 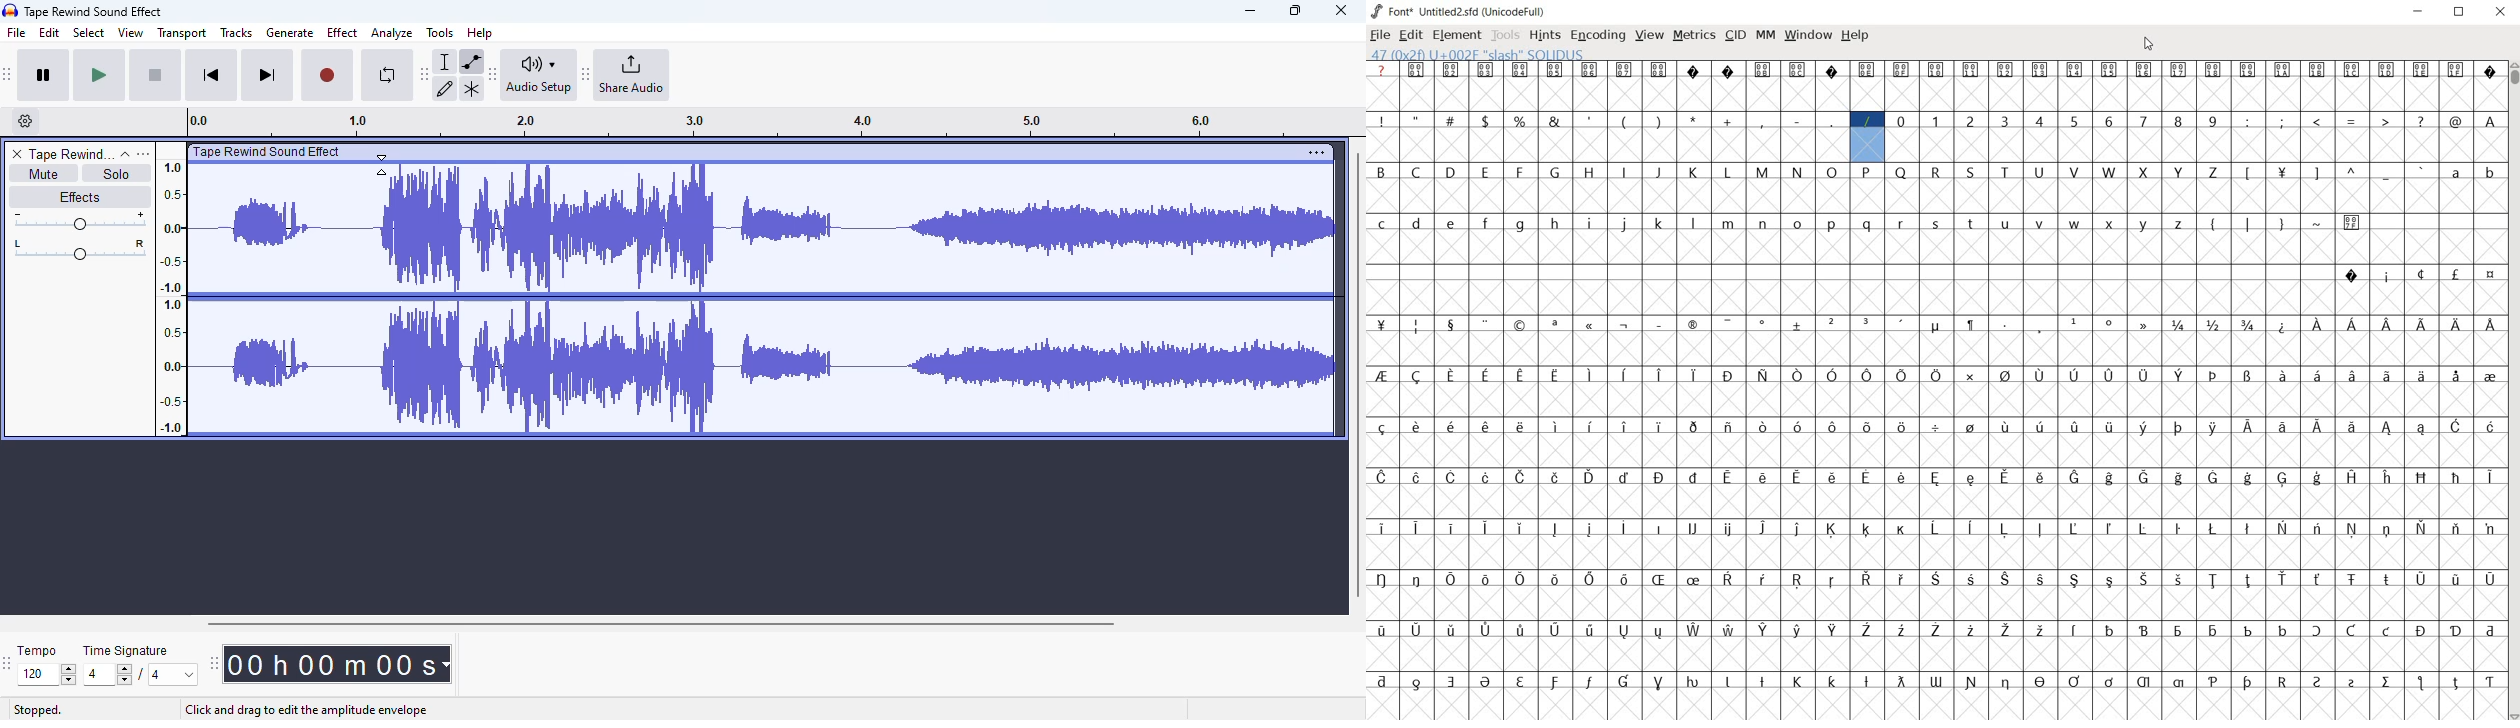 What do you see at coordinates (2075, 172) in the screenshot?
I see `glyph` at bounding box center [2075, 172].